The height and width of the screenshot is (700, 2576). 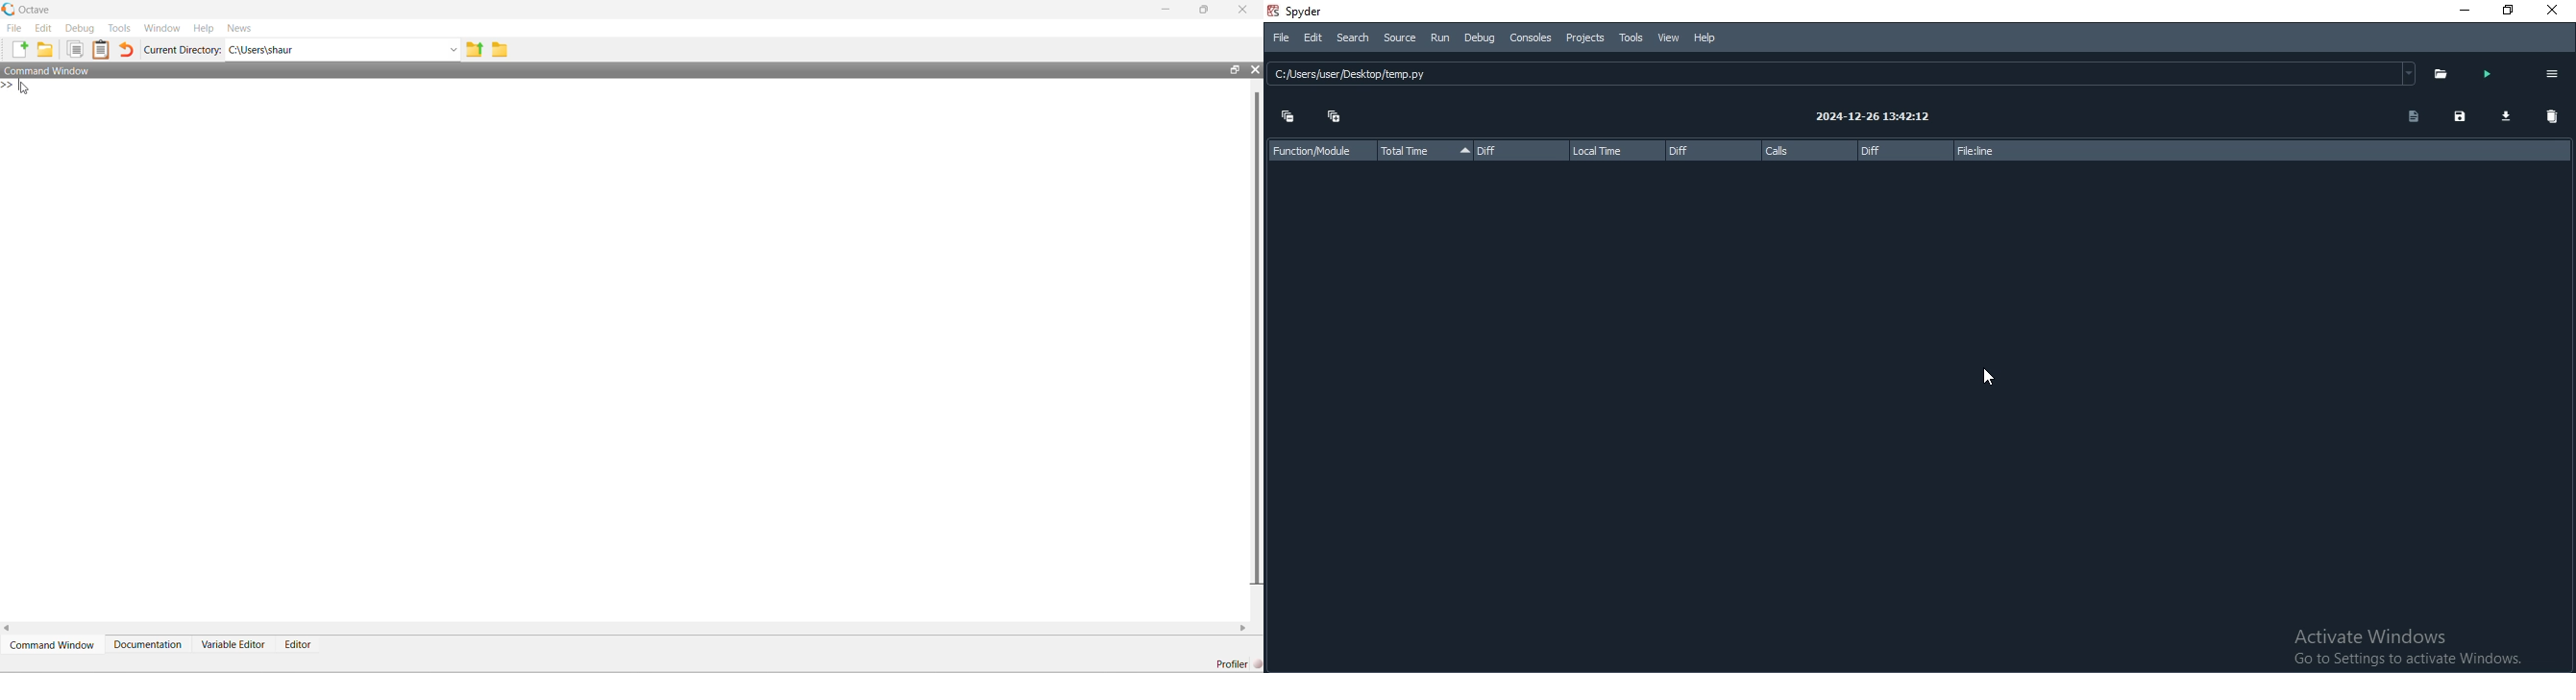 What do you see at coordinates (1903, 153) in the screenshot?
I see `diff` at bounding box center [1903, 153].